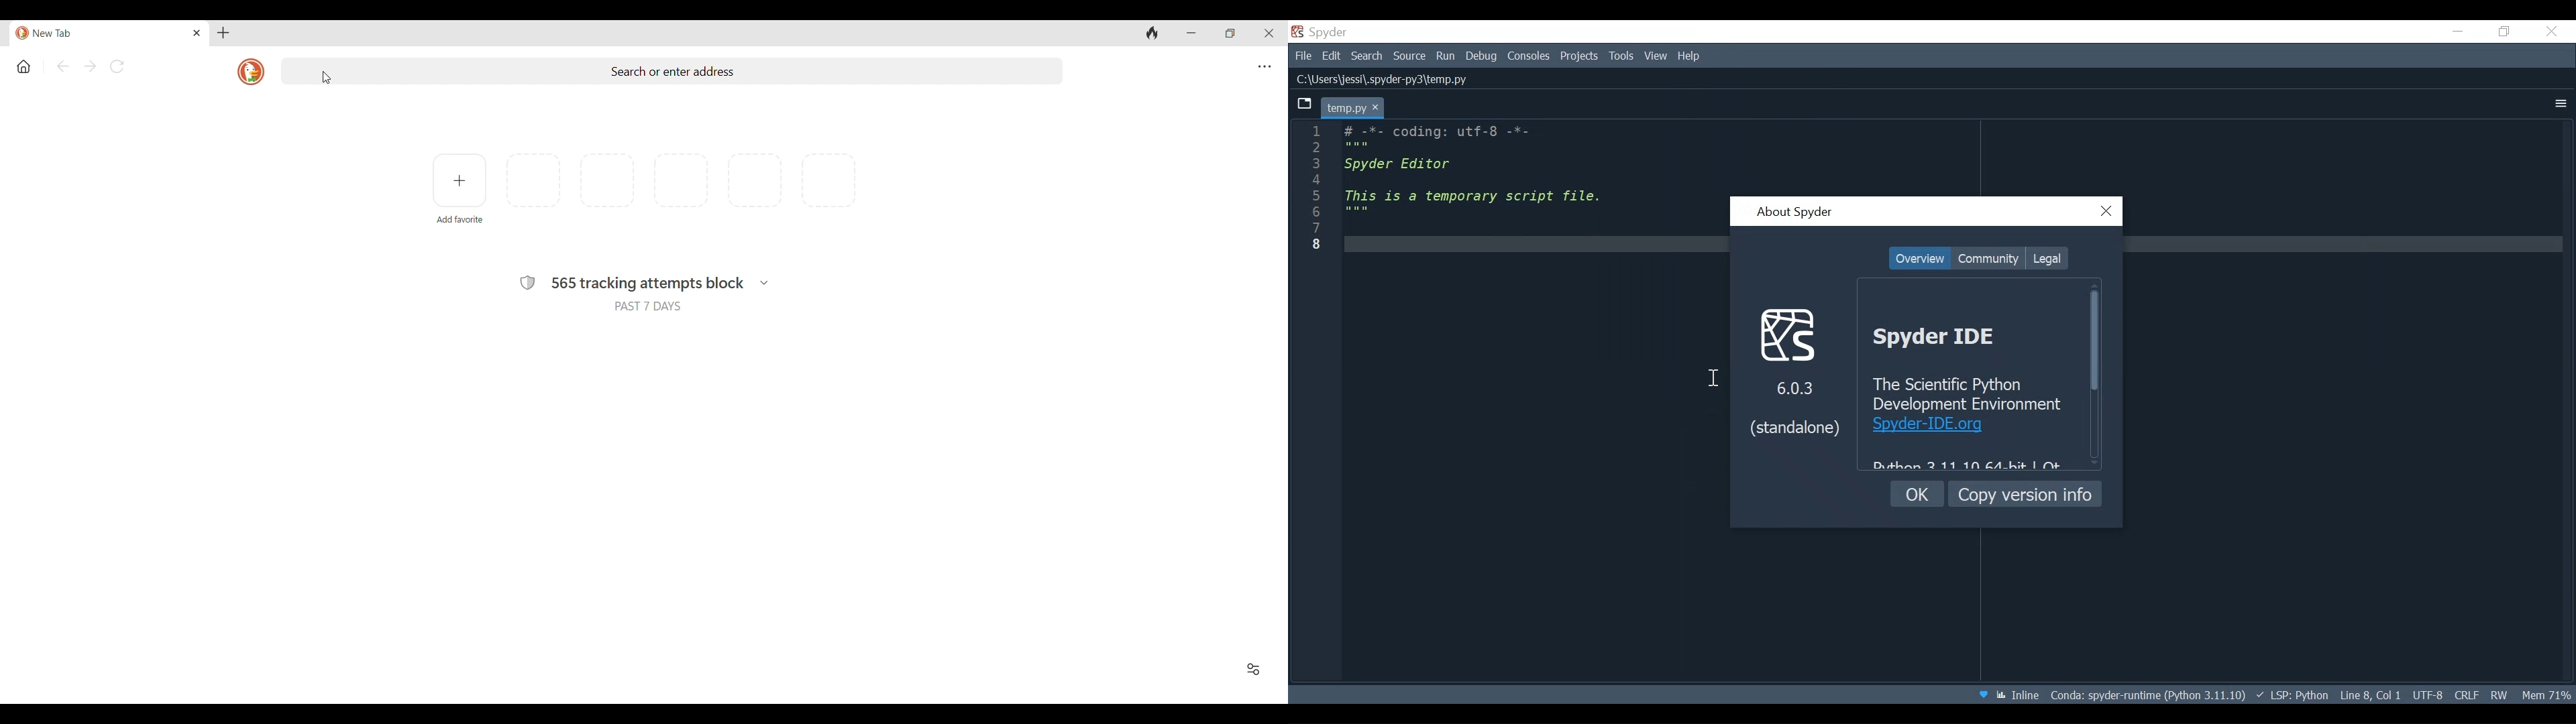 The height and width of the screenshot is (728, 2576). I want to click on File Path, so click(1388, 80).